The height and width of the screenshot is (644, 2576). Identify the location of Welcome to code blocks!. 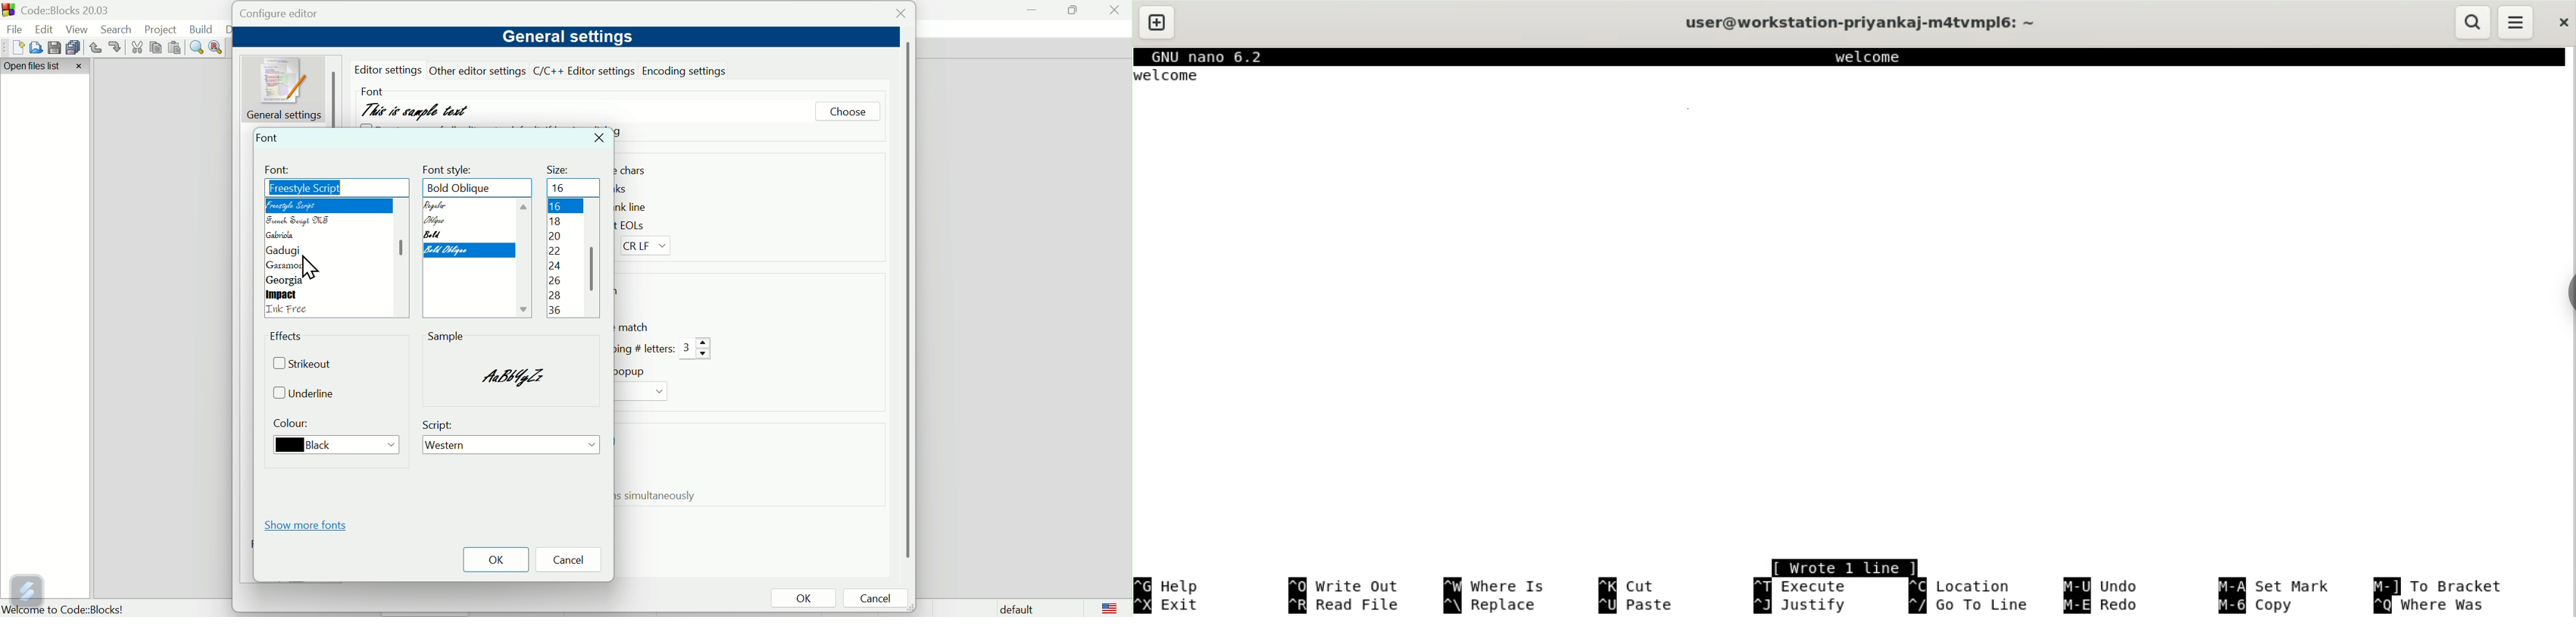
(73, 608).